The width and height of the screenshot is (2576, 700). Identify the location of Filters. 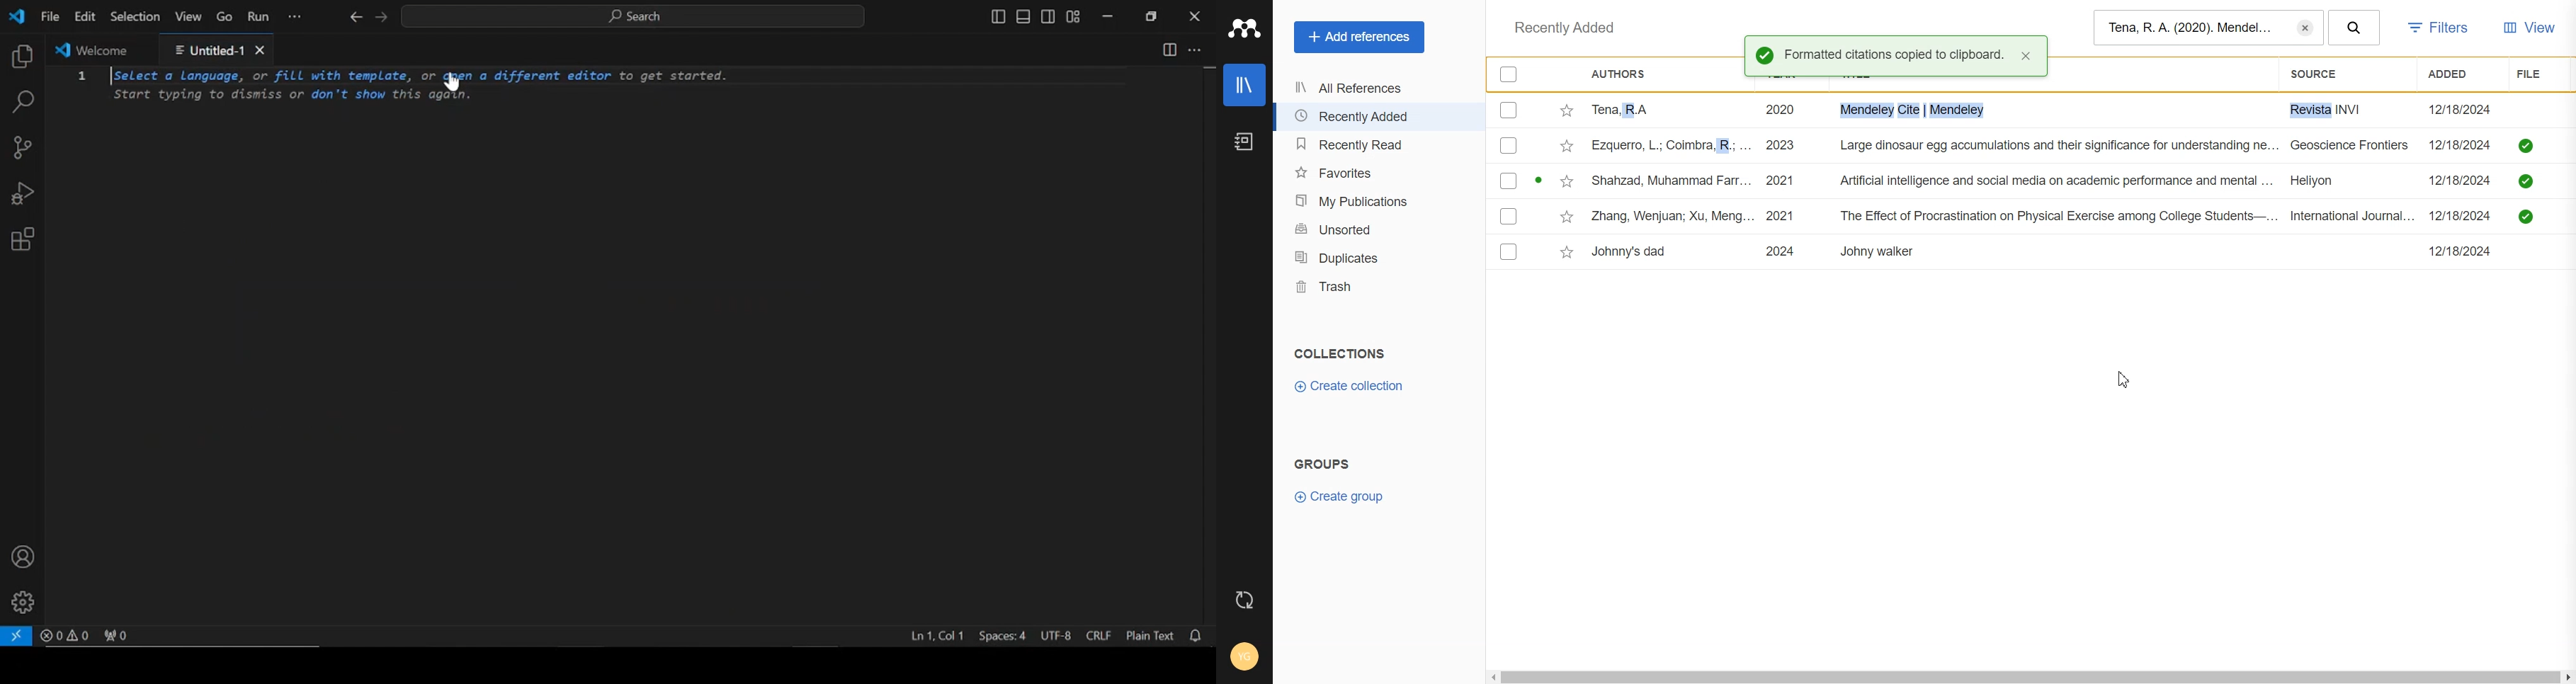
(2442, 30).